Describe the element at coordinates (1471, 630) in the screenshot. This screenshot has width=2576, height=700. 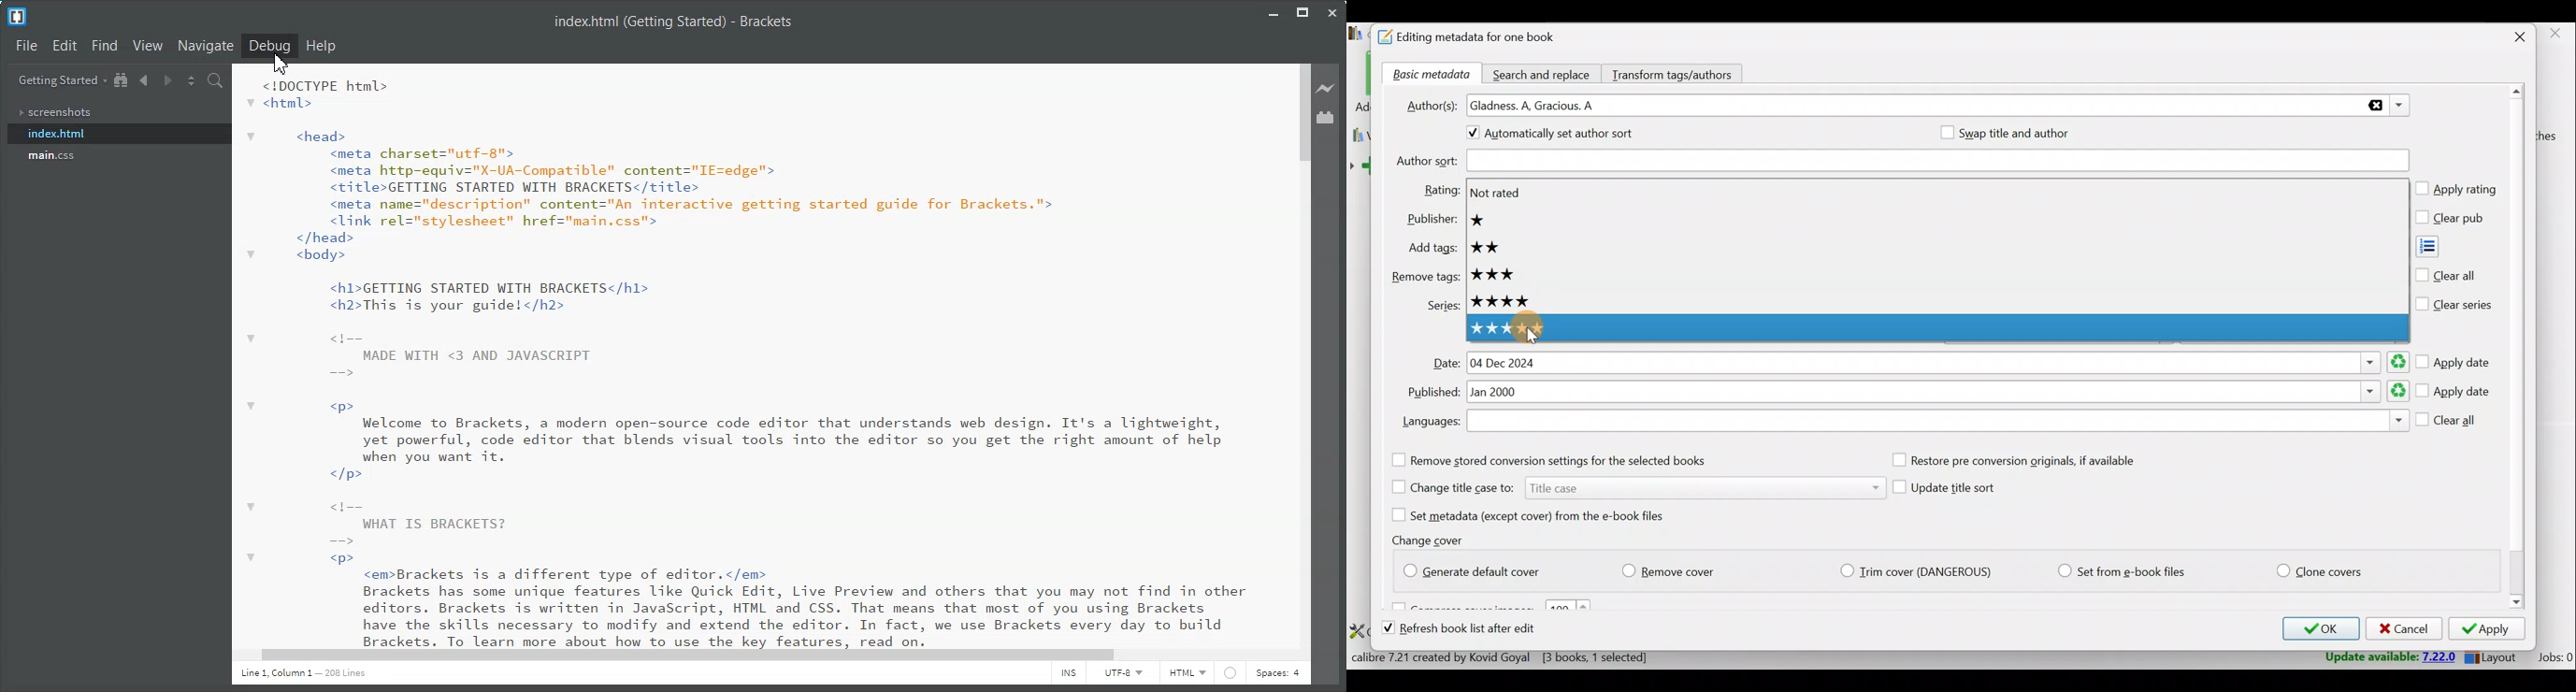
I see `Refresh book list after edit` at that location.